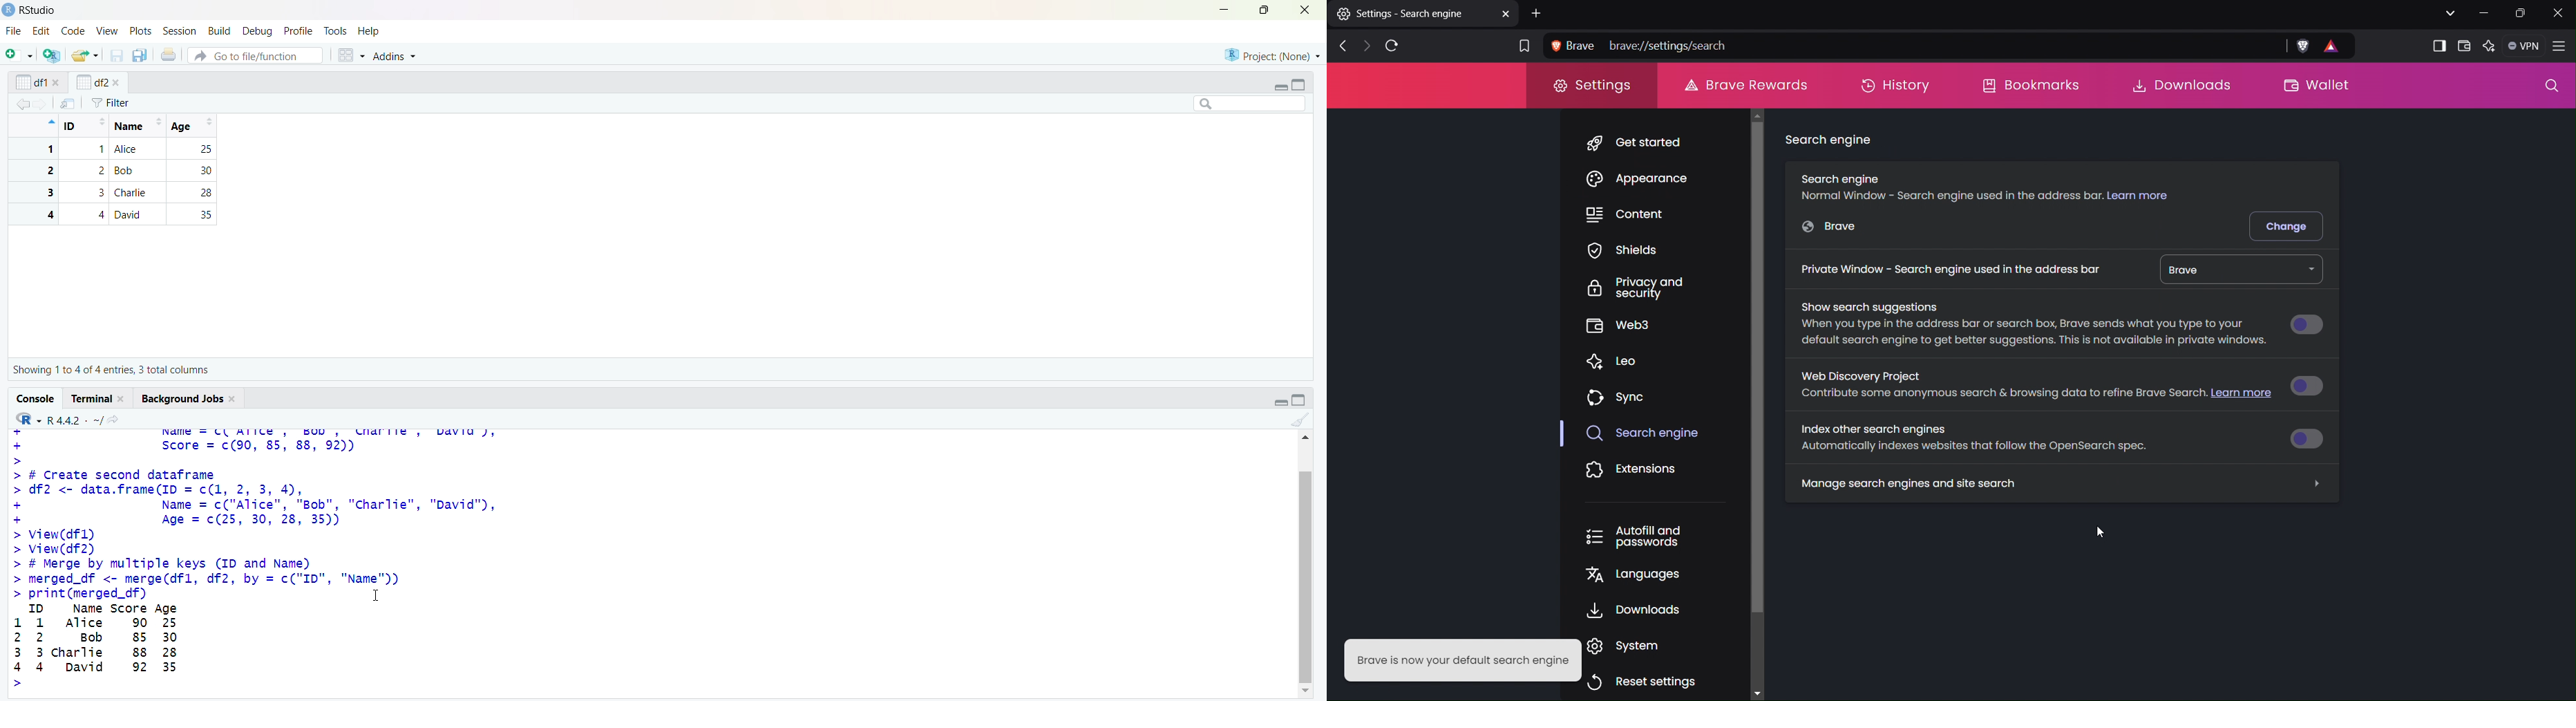 This screenshot has width=2576, height=728. What do you see at coordinates (256, 55) in the screenshot?
I see `Go to file/function` at bounding box center [256, 55].